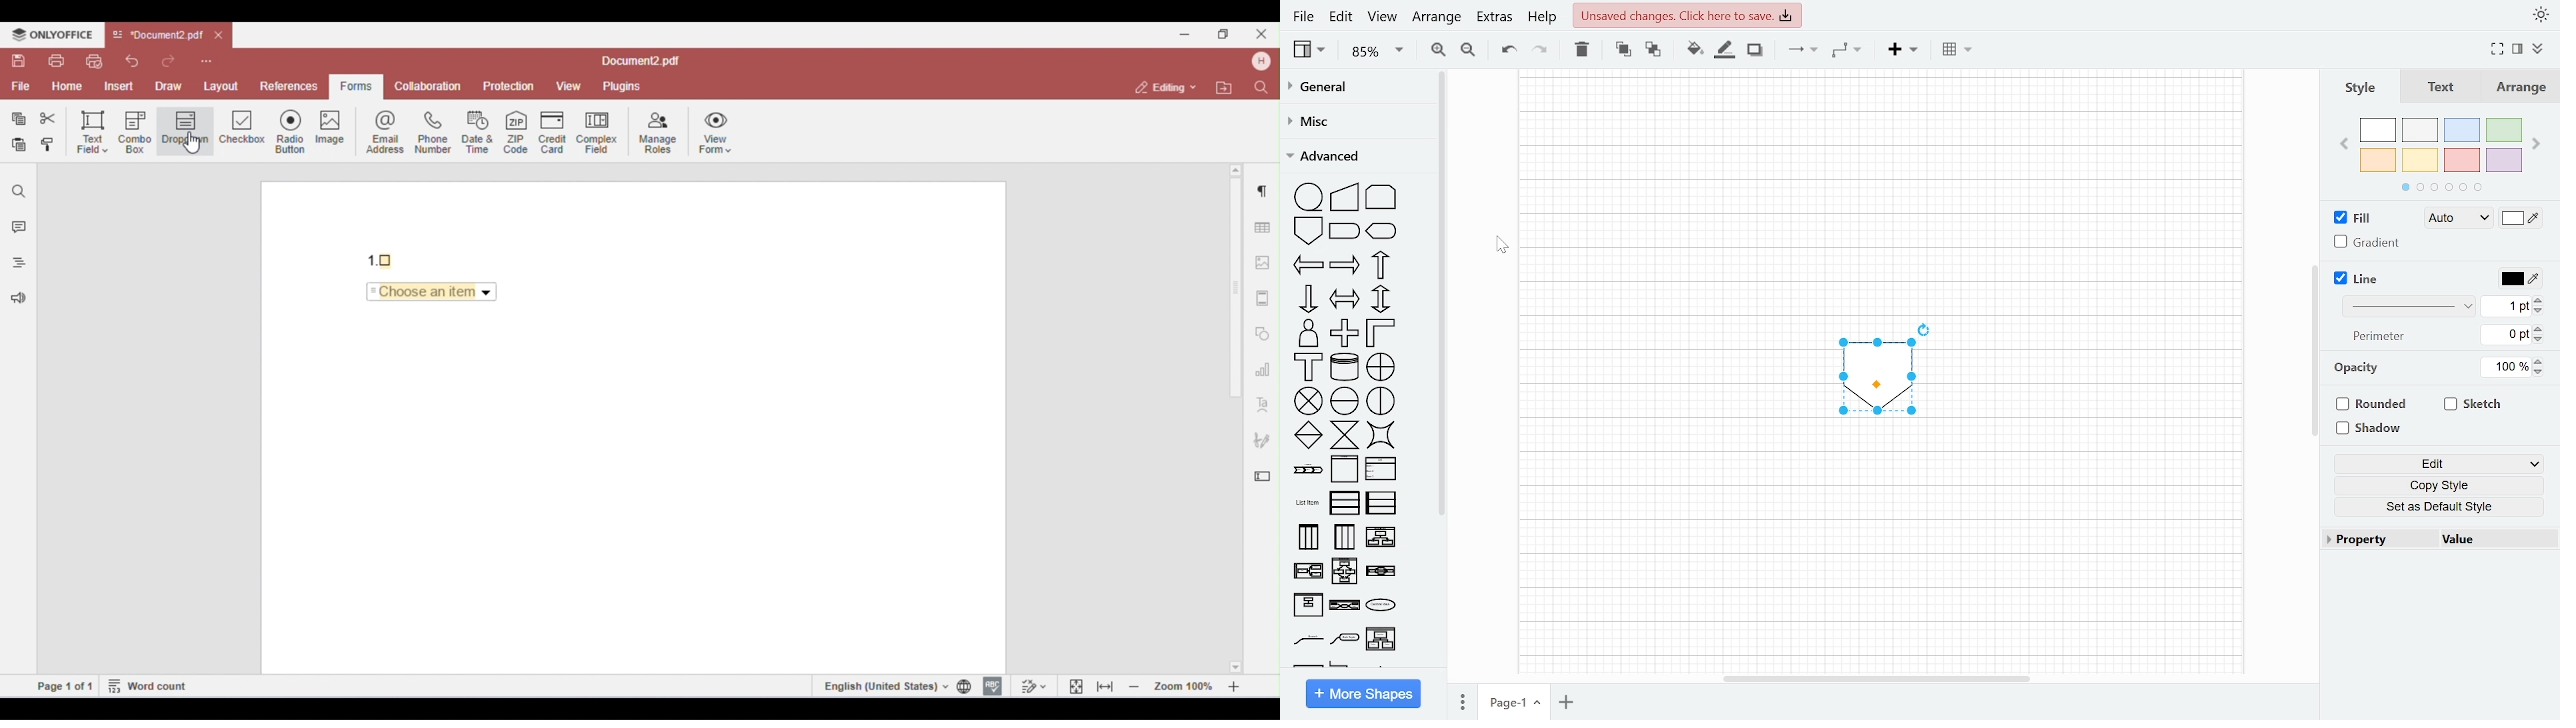 The width and height of the screenshot is (2576, 728). What do you see at coordinates (2521, 51) in the screenshot?
I see `Format` at bounding box center [2521, 51].